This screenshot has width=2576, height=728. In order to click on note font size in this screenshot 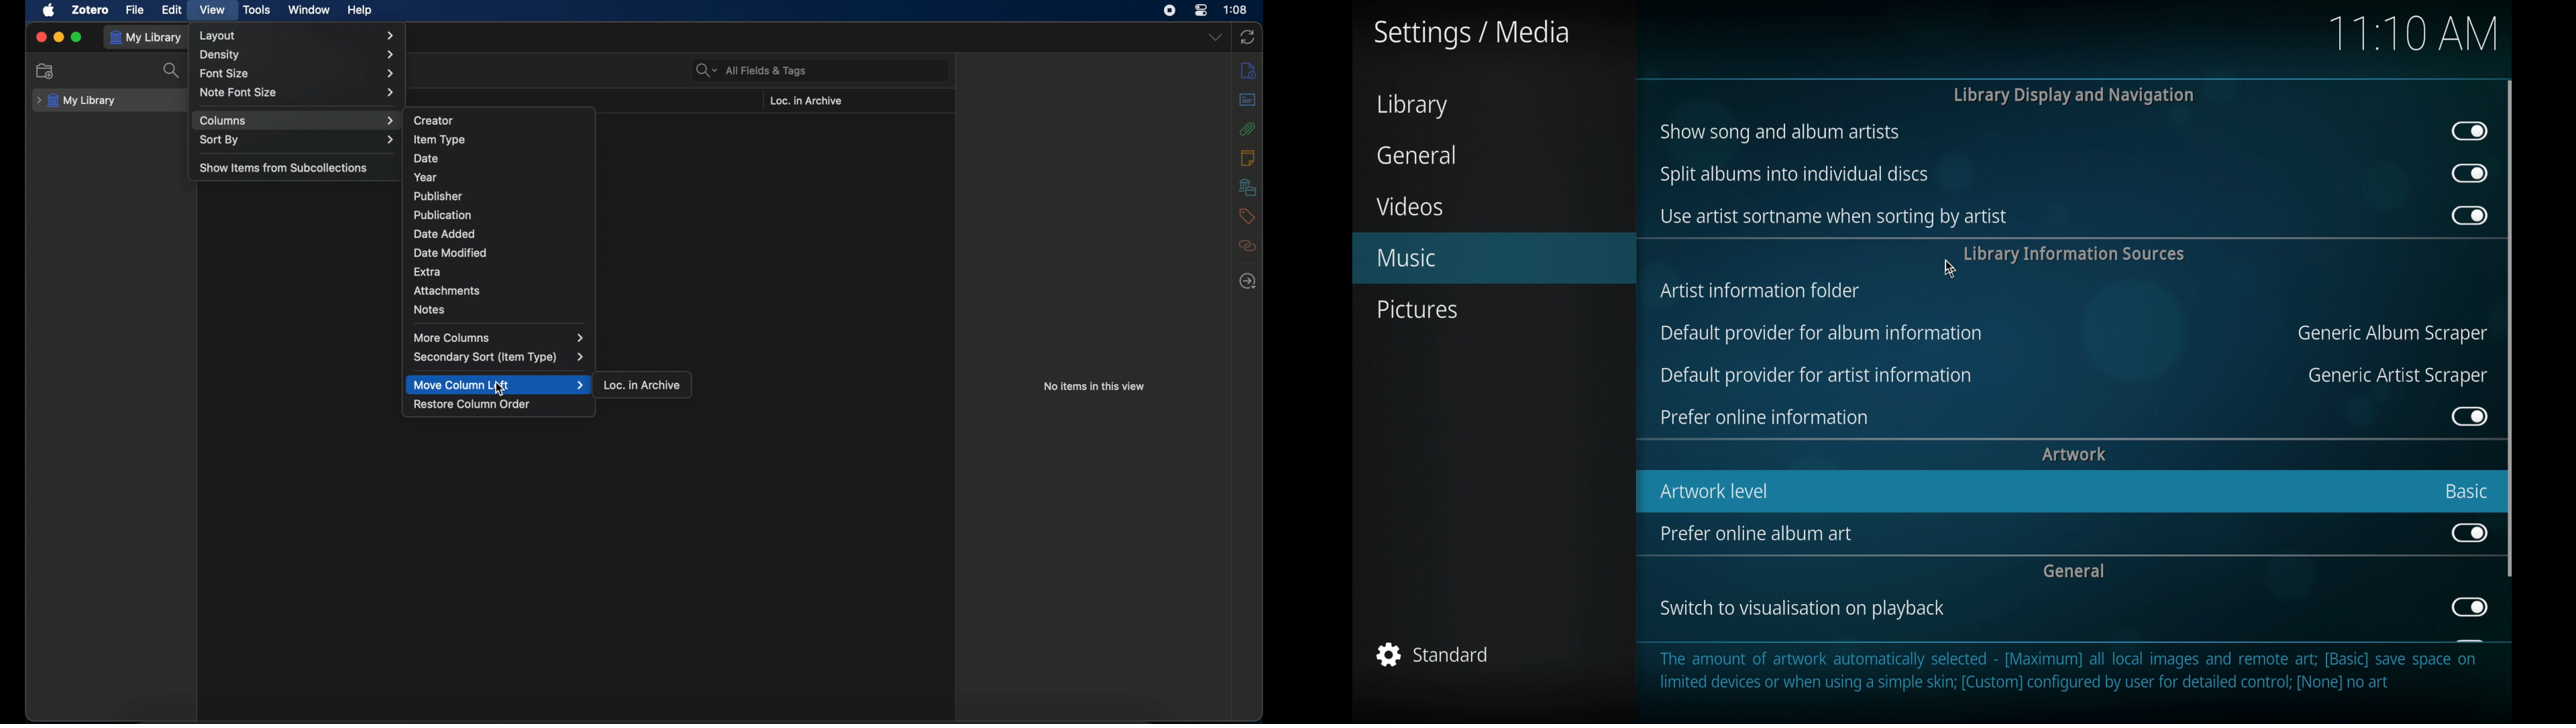, I will do `click(297, 92)`.